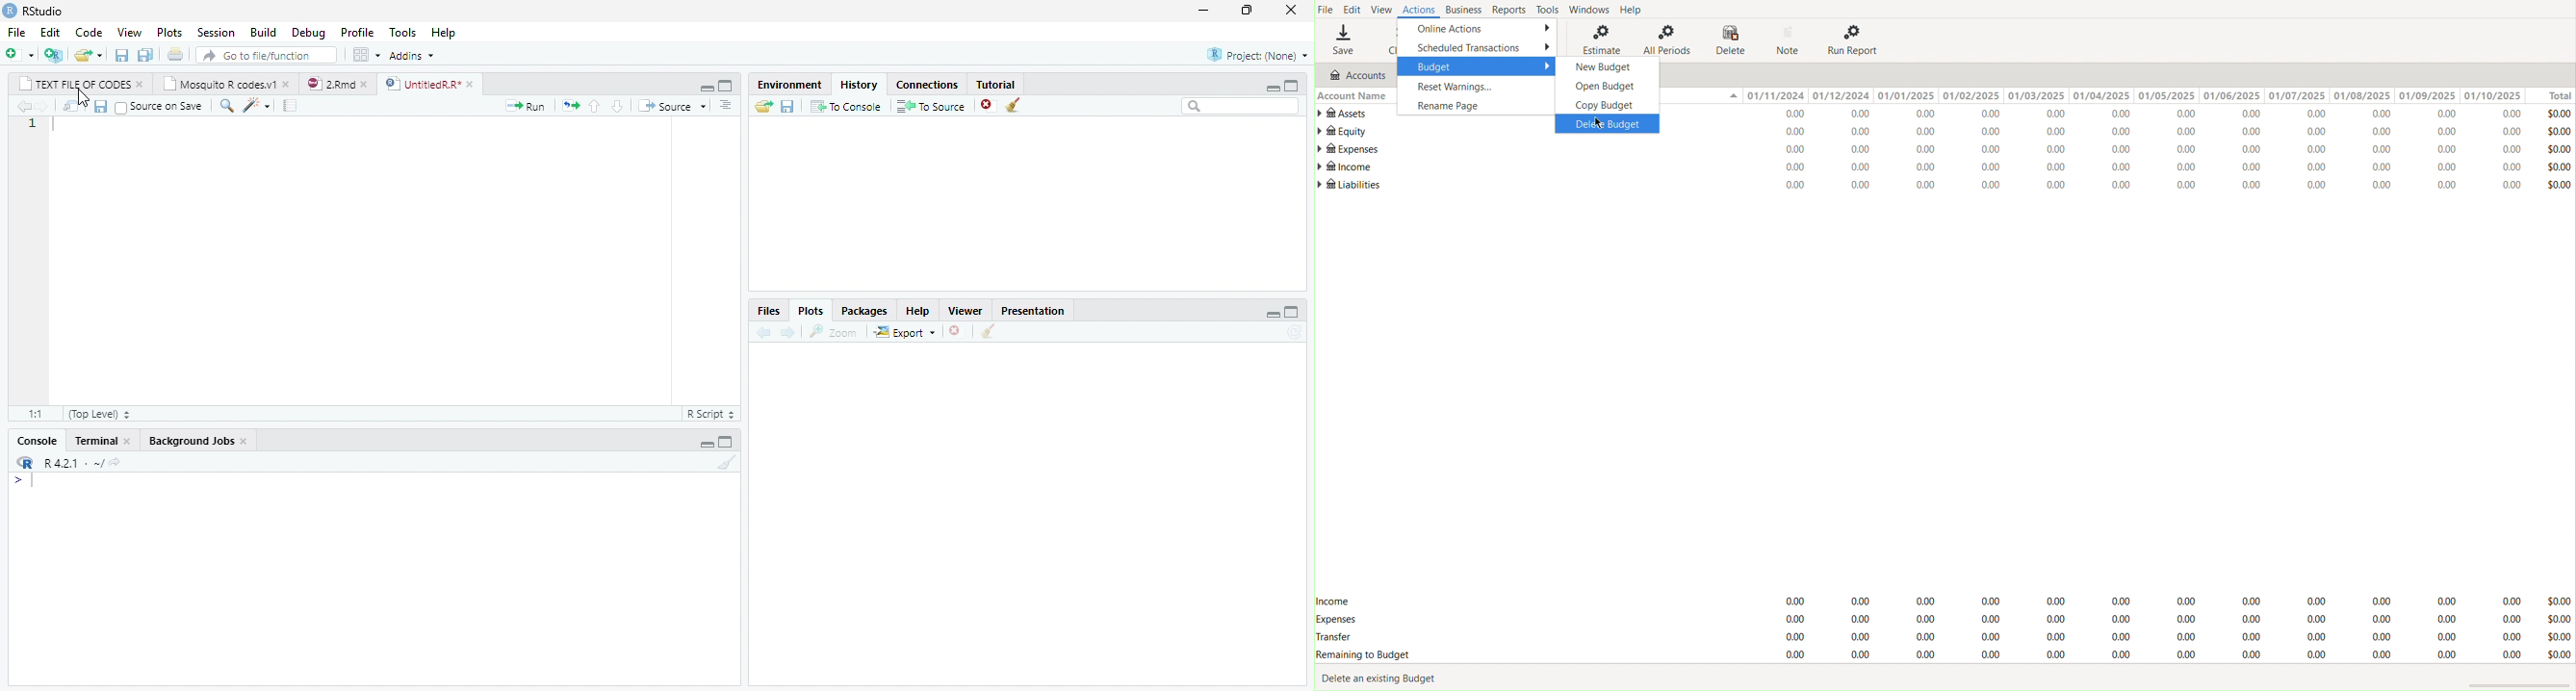  What do you see at coordinates (1732, 97) in the screenshot?
I see `Collapse or expand` at bounding box center [1732, 97].